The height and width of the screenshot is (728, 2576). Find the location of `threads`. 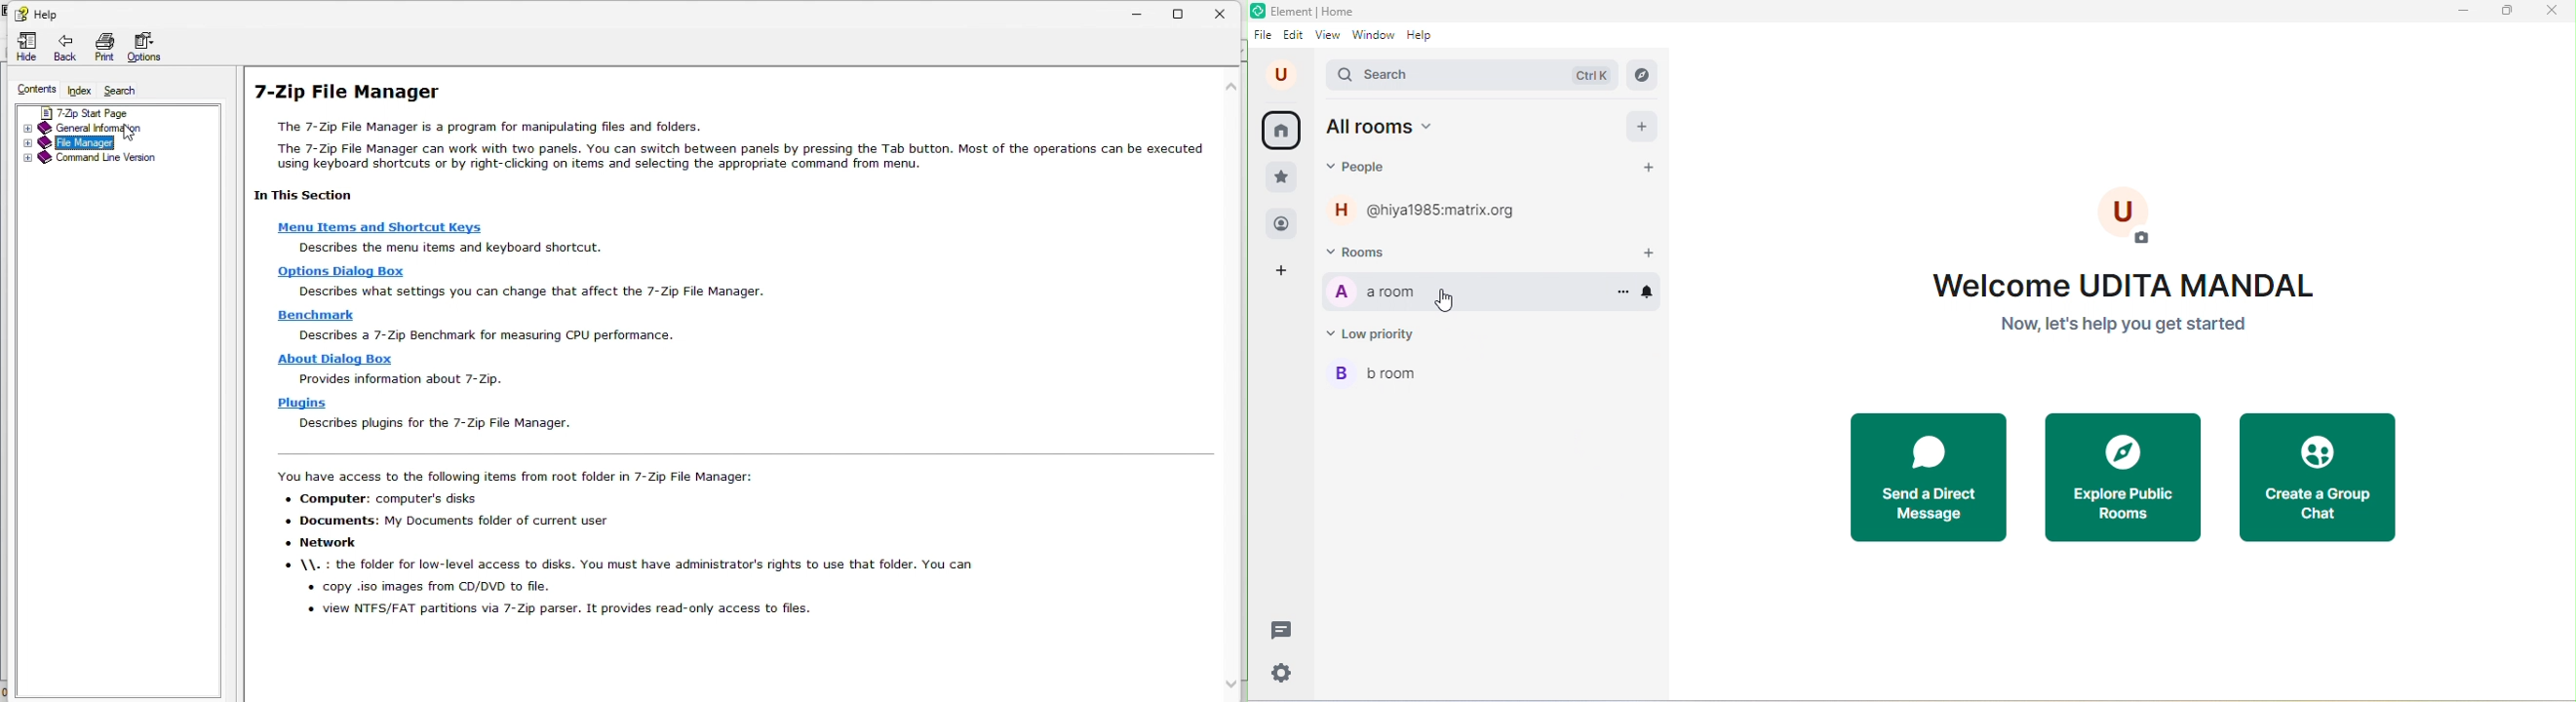

threads is located at coordinates (1279, 630).